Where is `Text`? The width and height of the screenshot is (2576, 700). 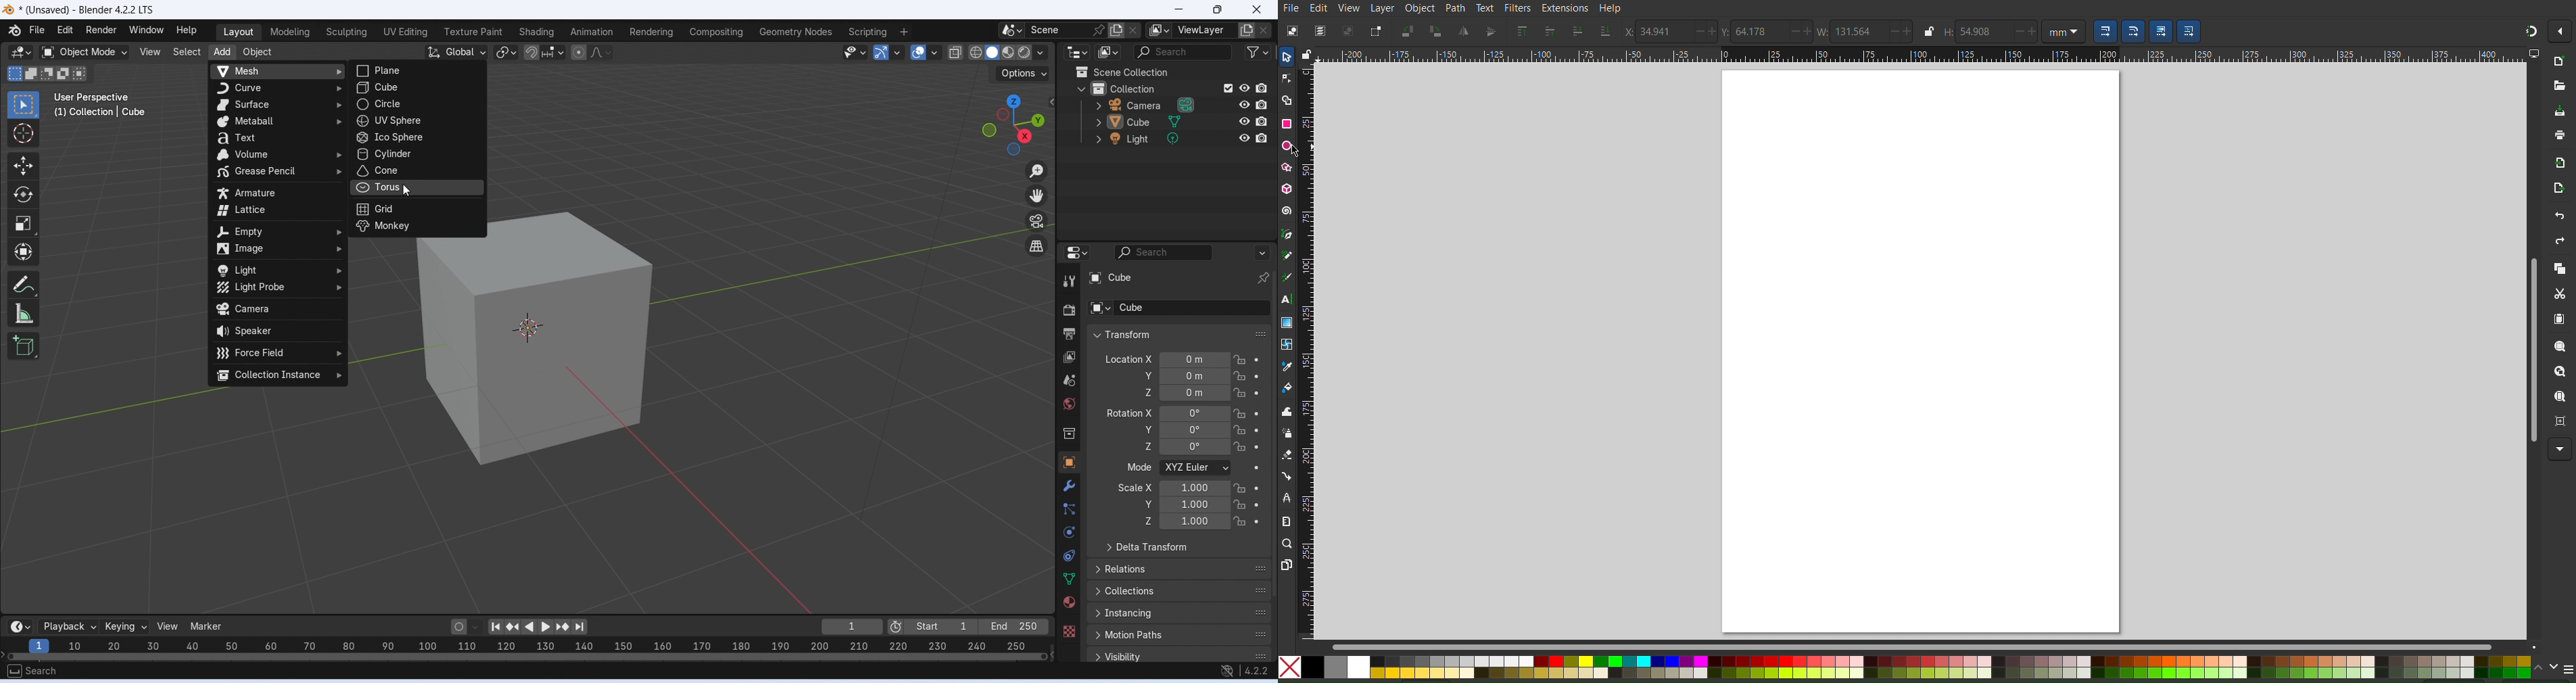 Text is located at coordinates (1485, 8).